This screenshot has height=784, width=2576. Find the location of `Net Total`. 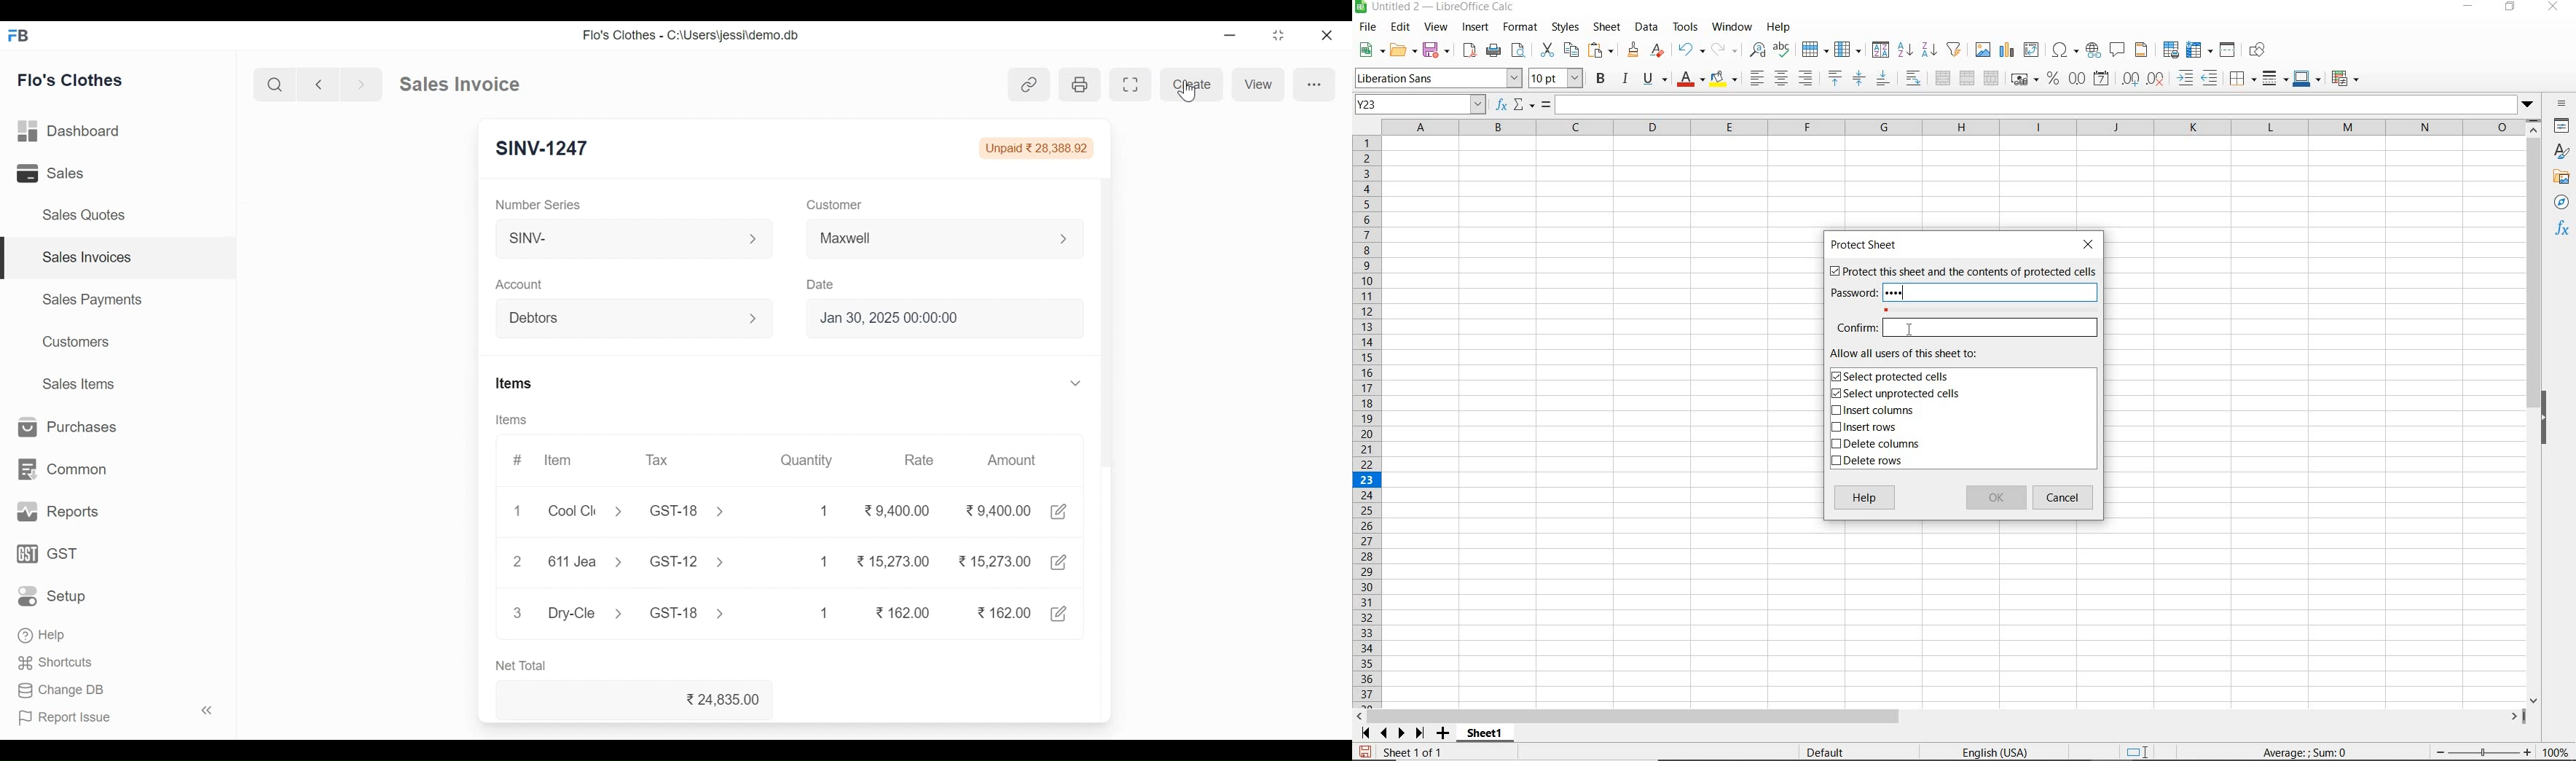

Net Total is located at coordinates (525, 666).